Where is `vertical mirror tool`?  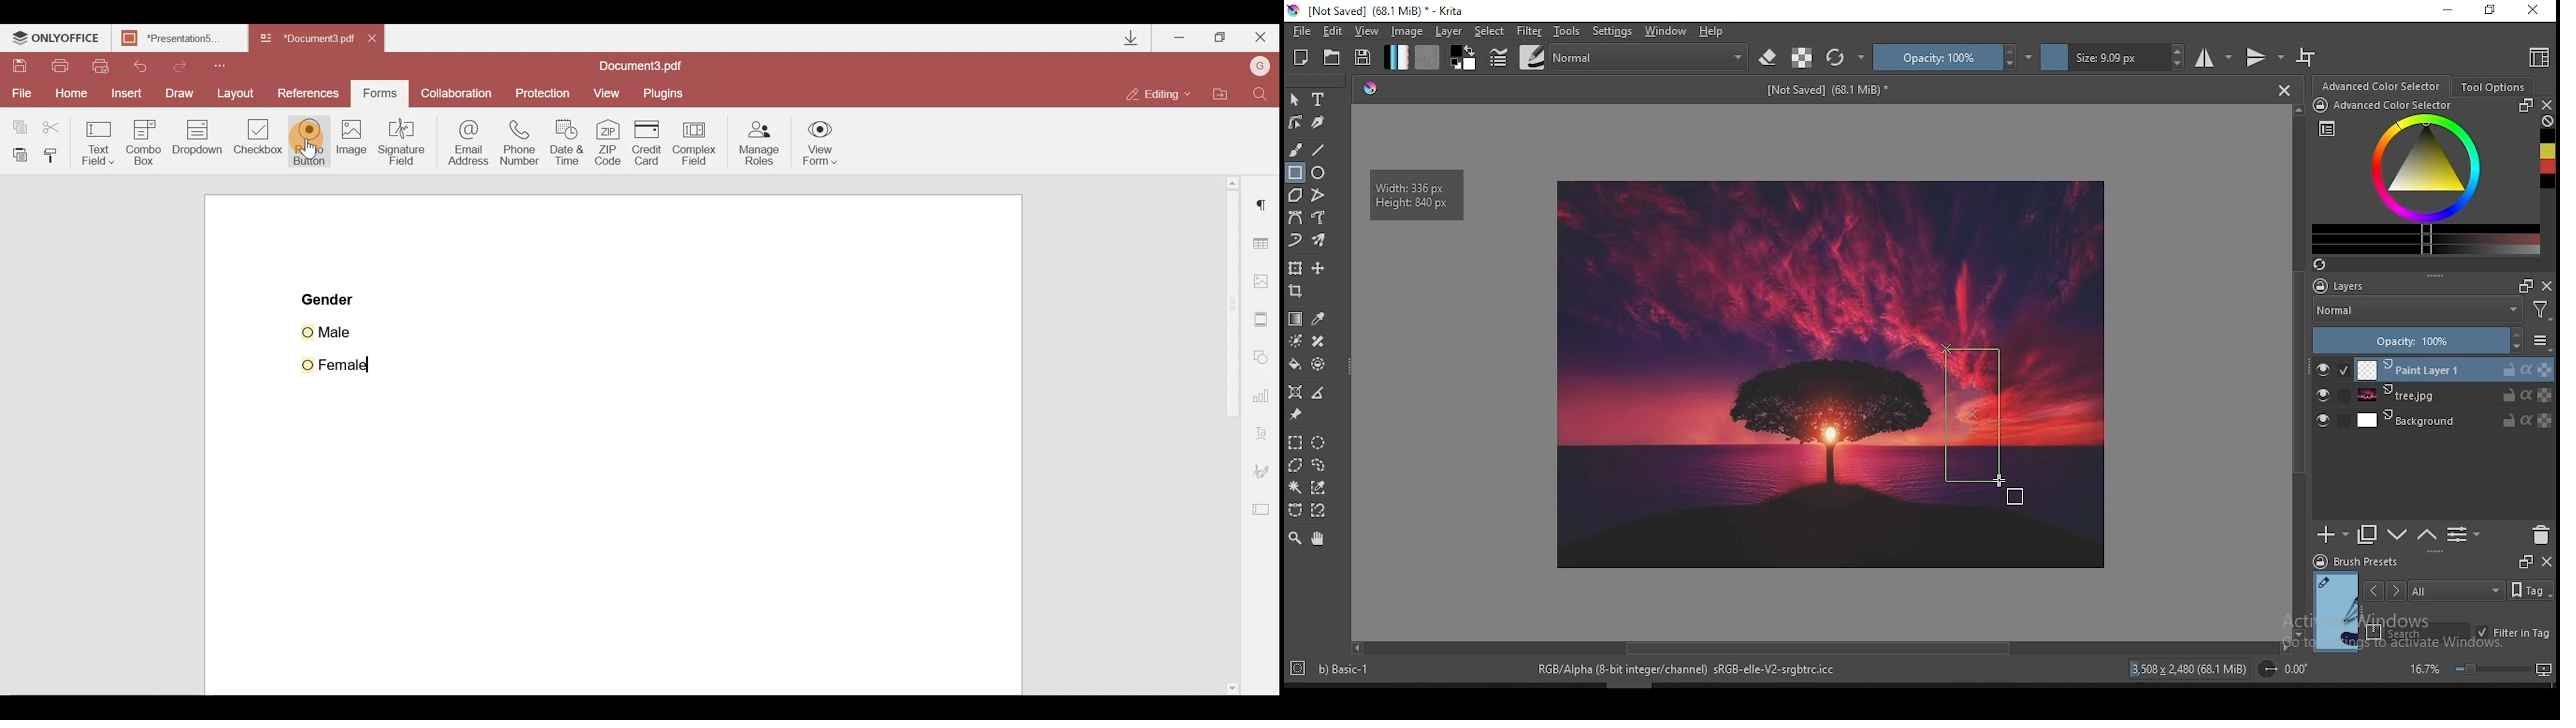
vertical mirror tool is located at coordinates (2264, 58).